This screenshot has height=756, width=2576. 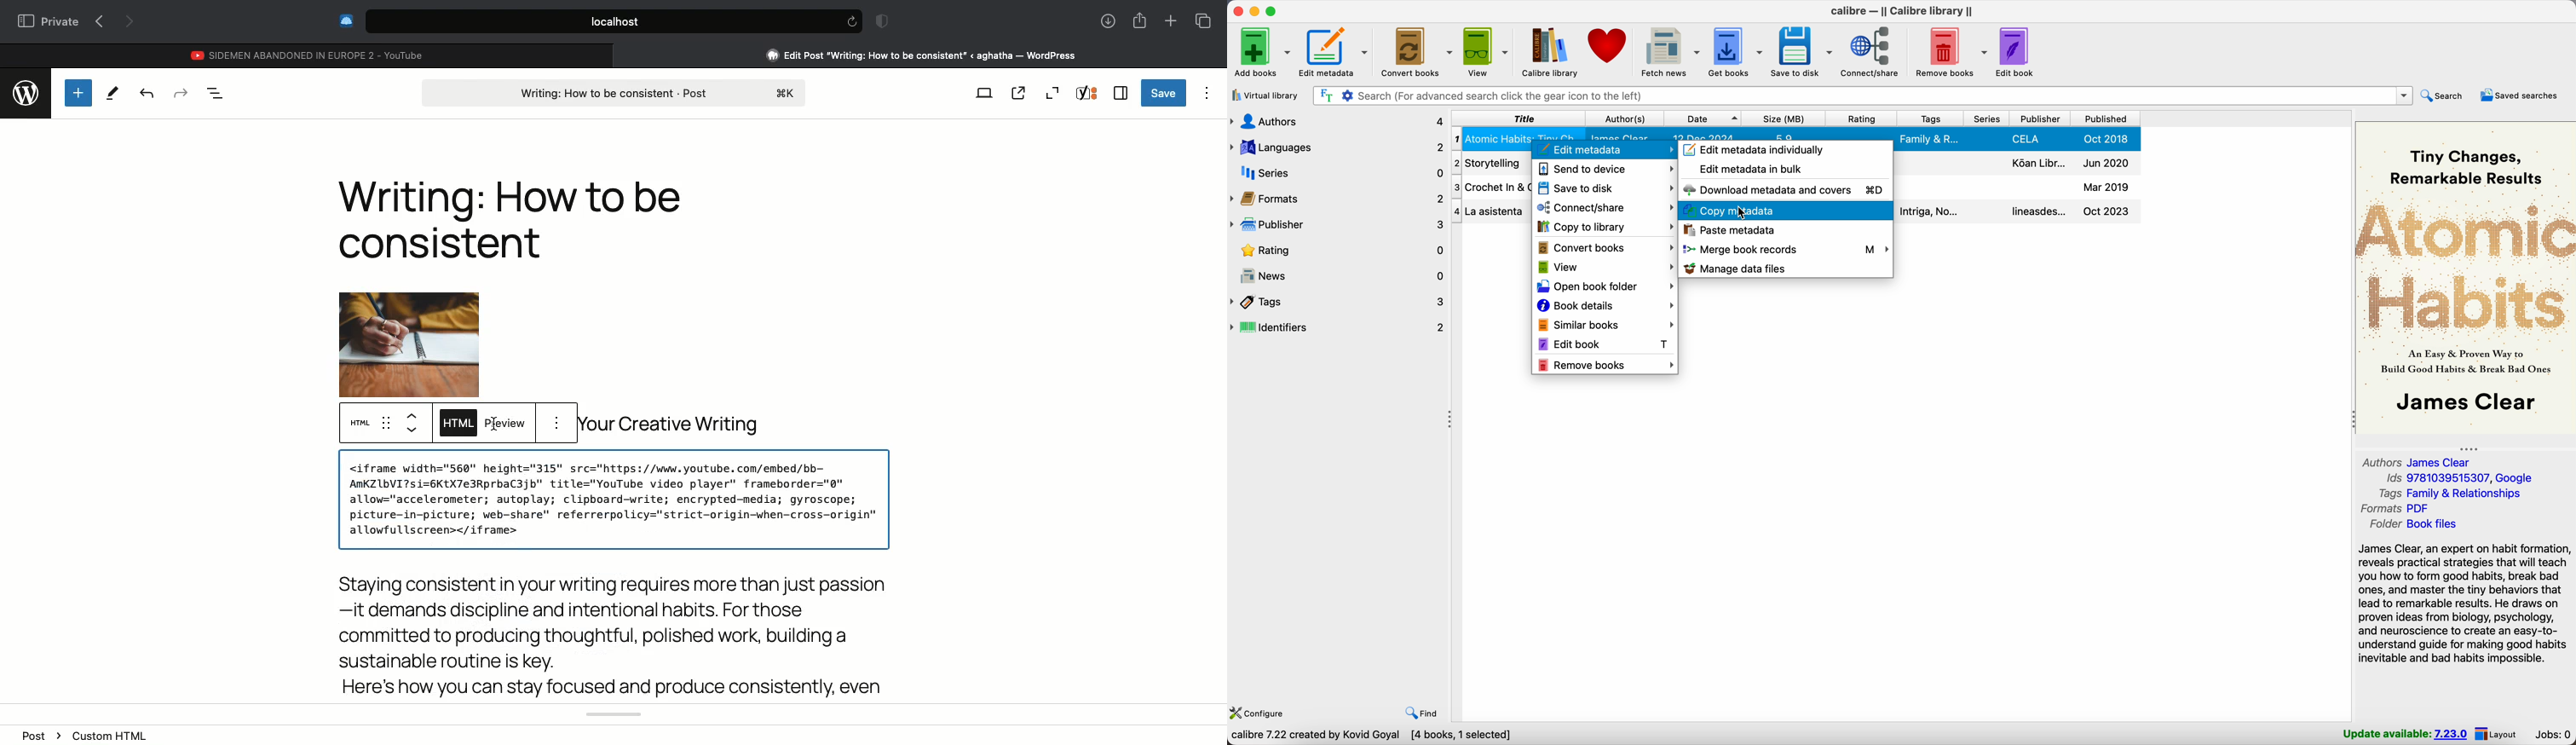 What do you see at coordinates (1338, 328) in the screenshot?
I see `identifiers` at bounding box center [1338, 328].